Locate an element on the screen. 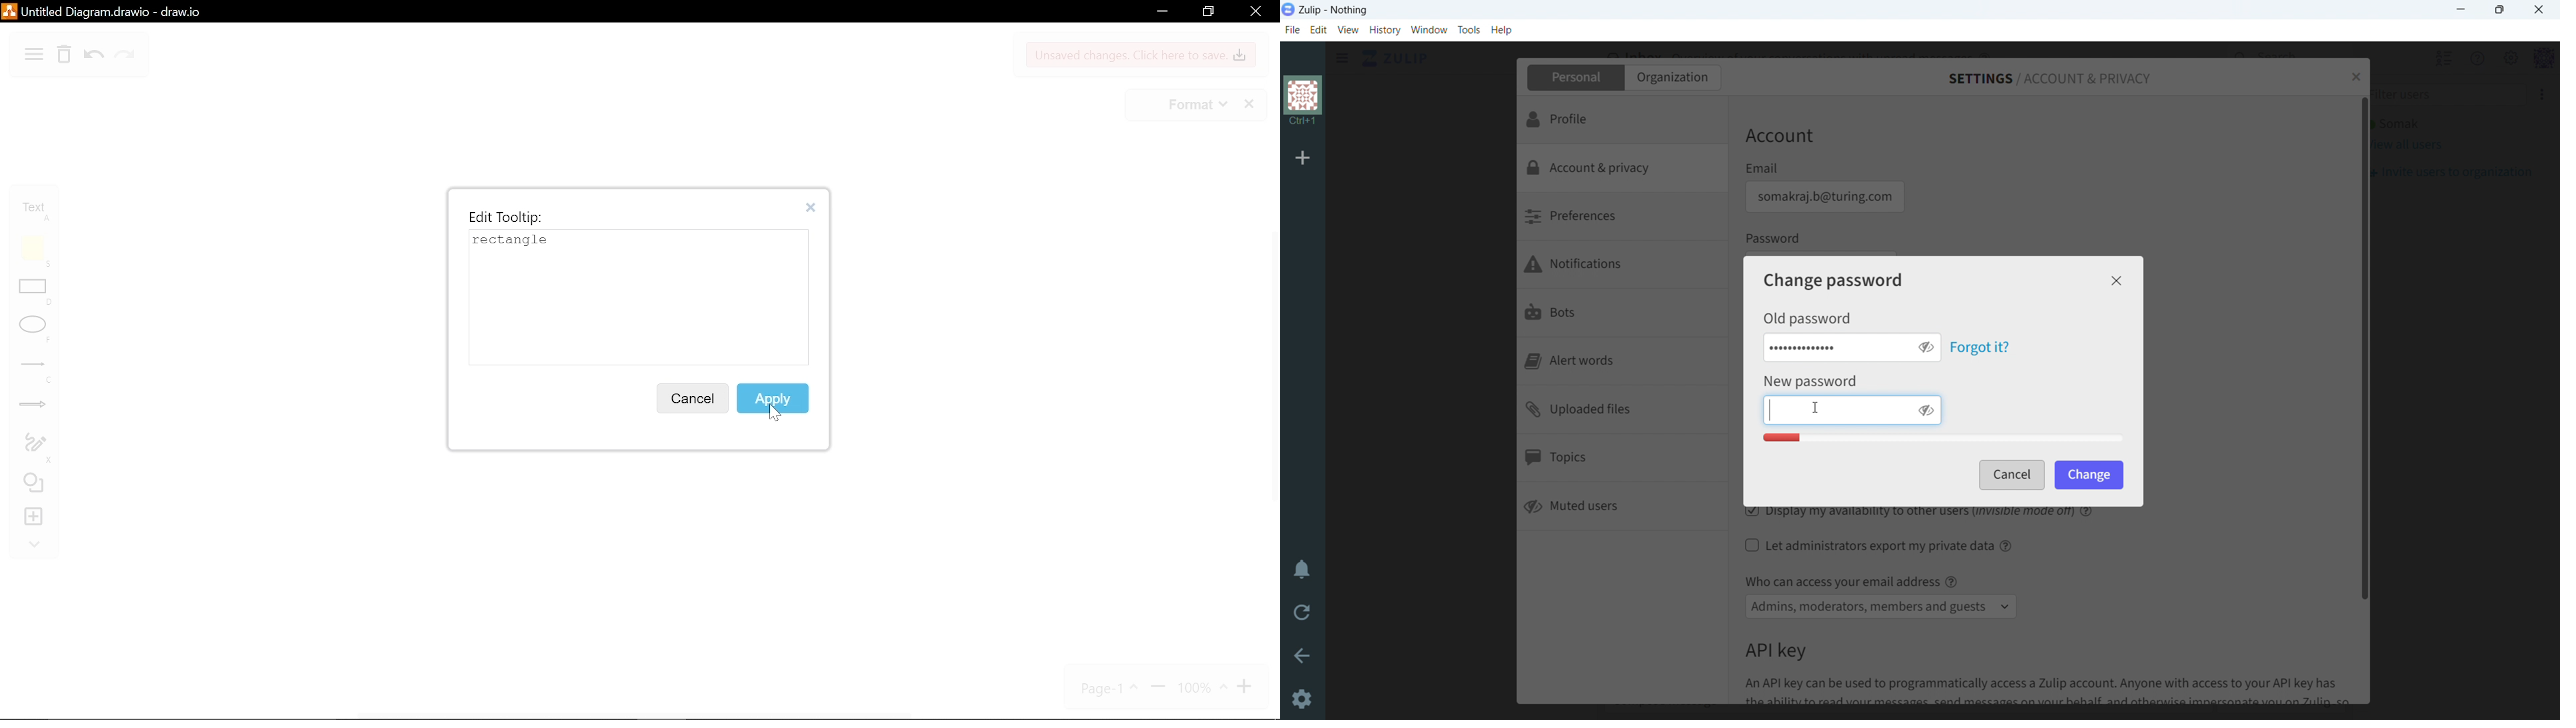 The height and width of the screenshot is (728, 2576). enter old password is located at coordinates (1835, 347).